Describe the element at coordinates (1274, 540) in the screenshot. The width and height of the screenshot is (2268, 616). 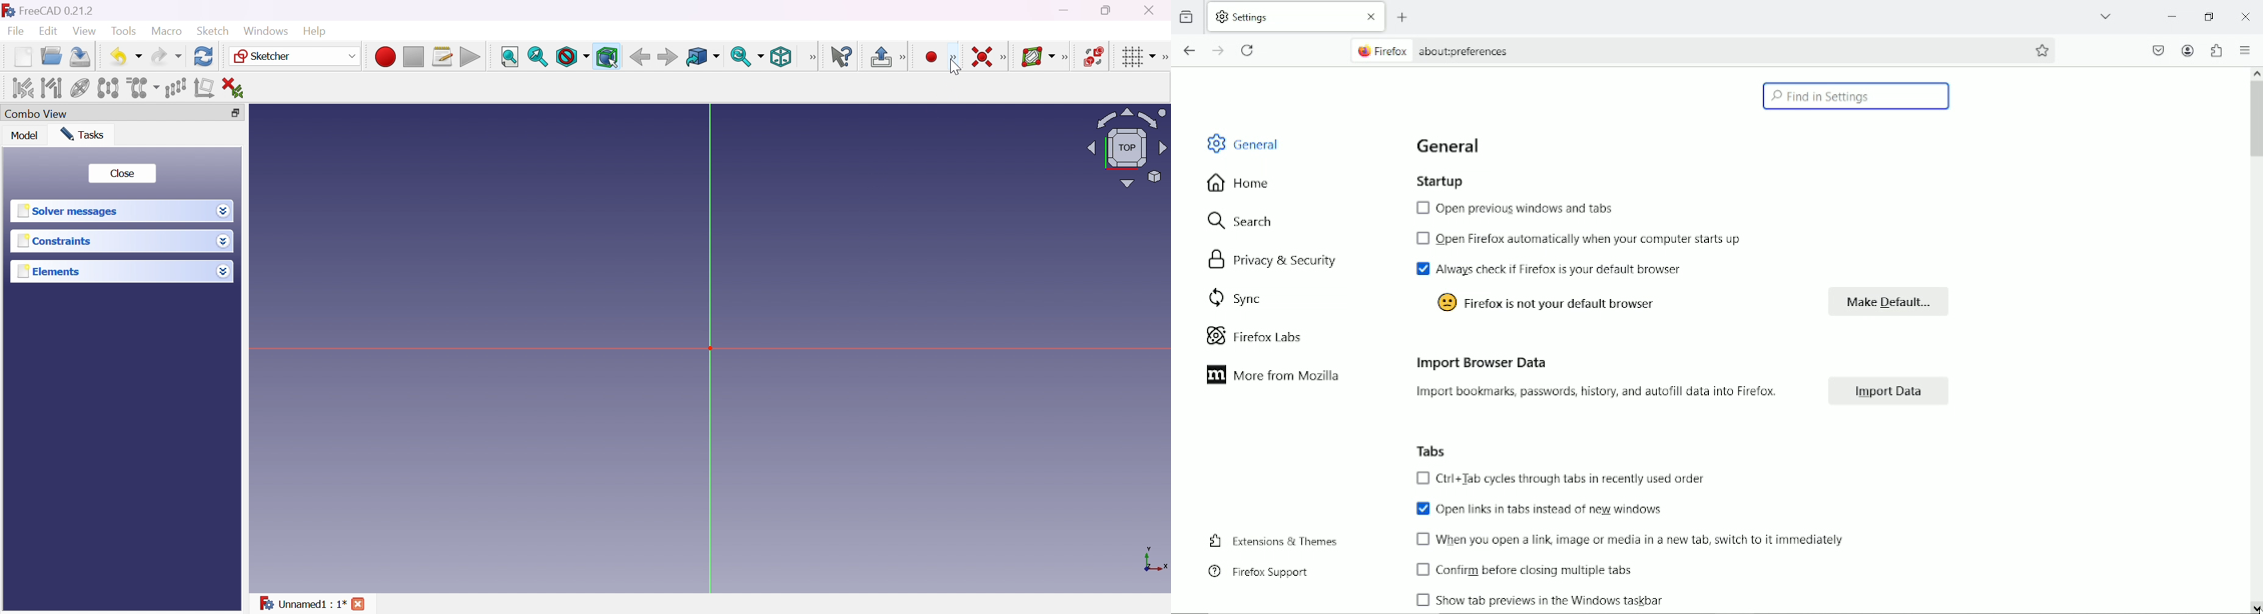
I see `Extensions & Themes` at that location.